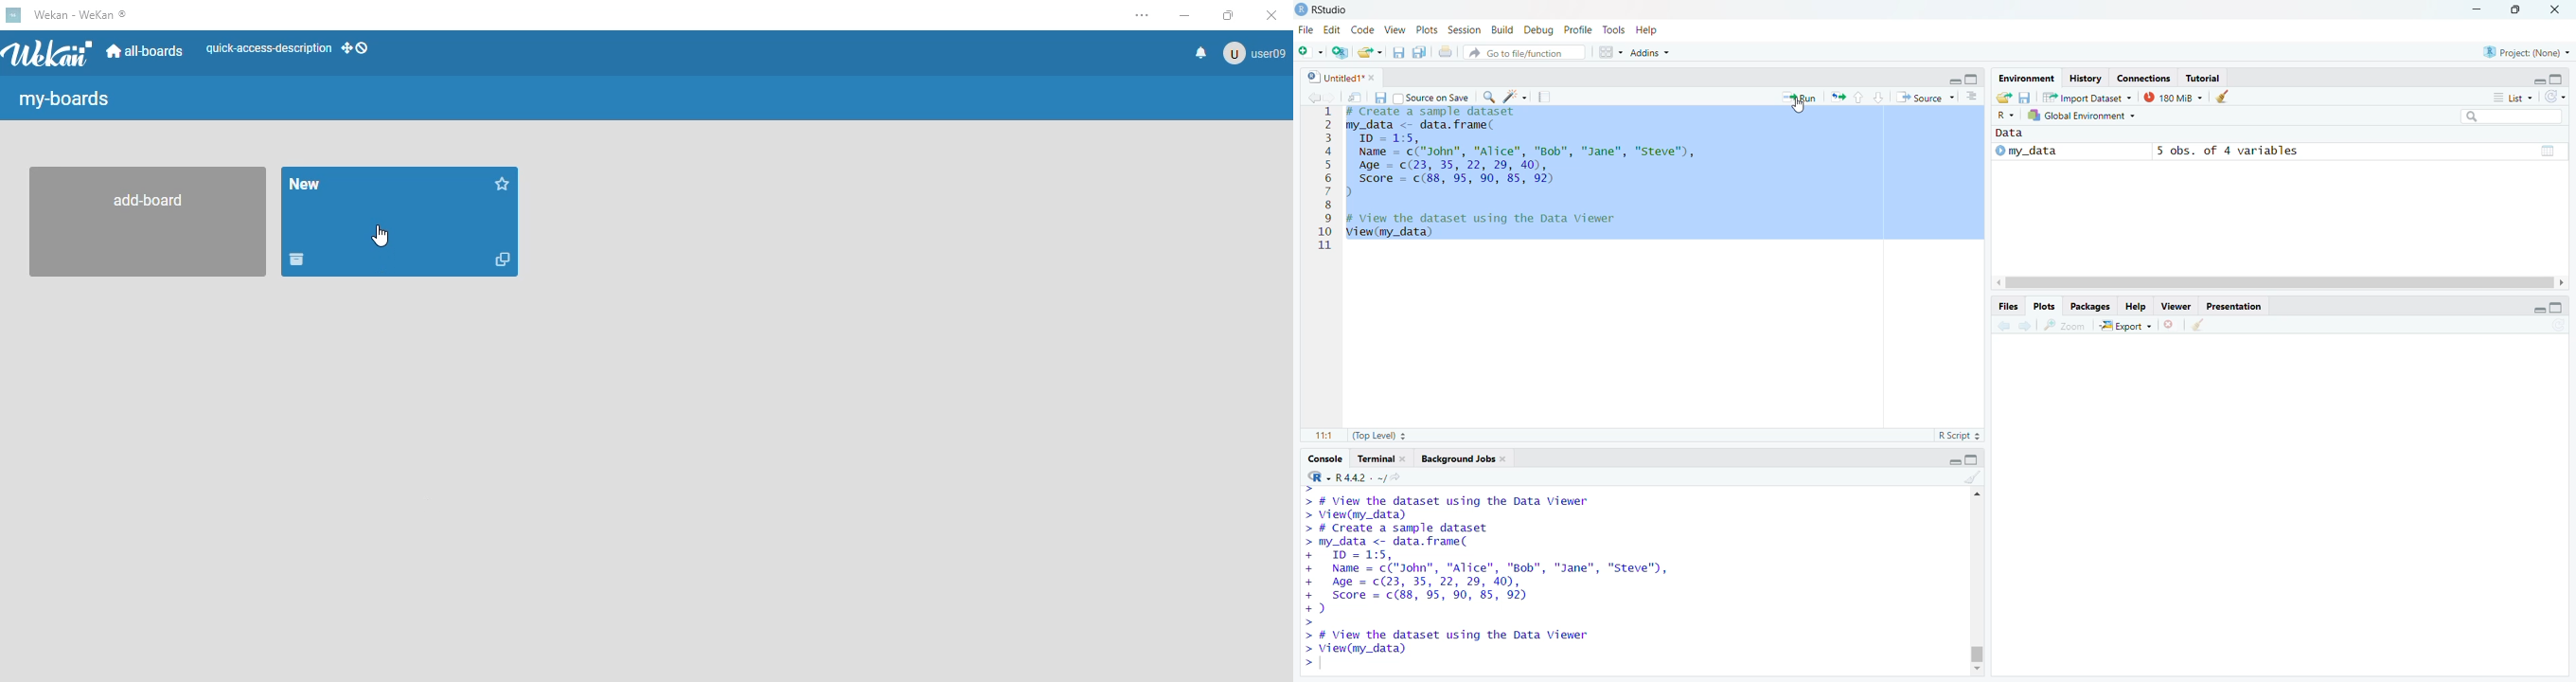  Describe the element at coordinates (1430, 98) in the screenshot. I see `Source on save` at that location.